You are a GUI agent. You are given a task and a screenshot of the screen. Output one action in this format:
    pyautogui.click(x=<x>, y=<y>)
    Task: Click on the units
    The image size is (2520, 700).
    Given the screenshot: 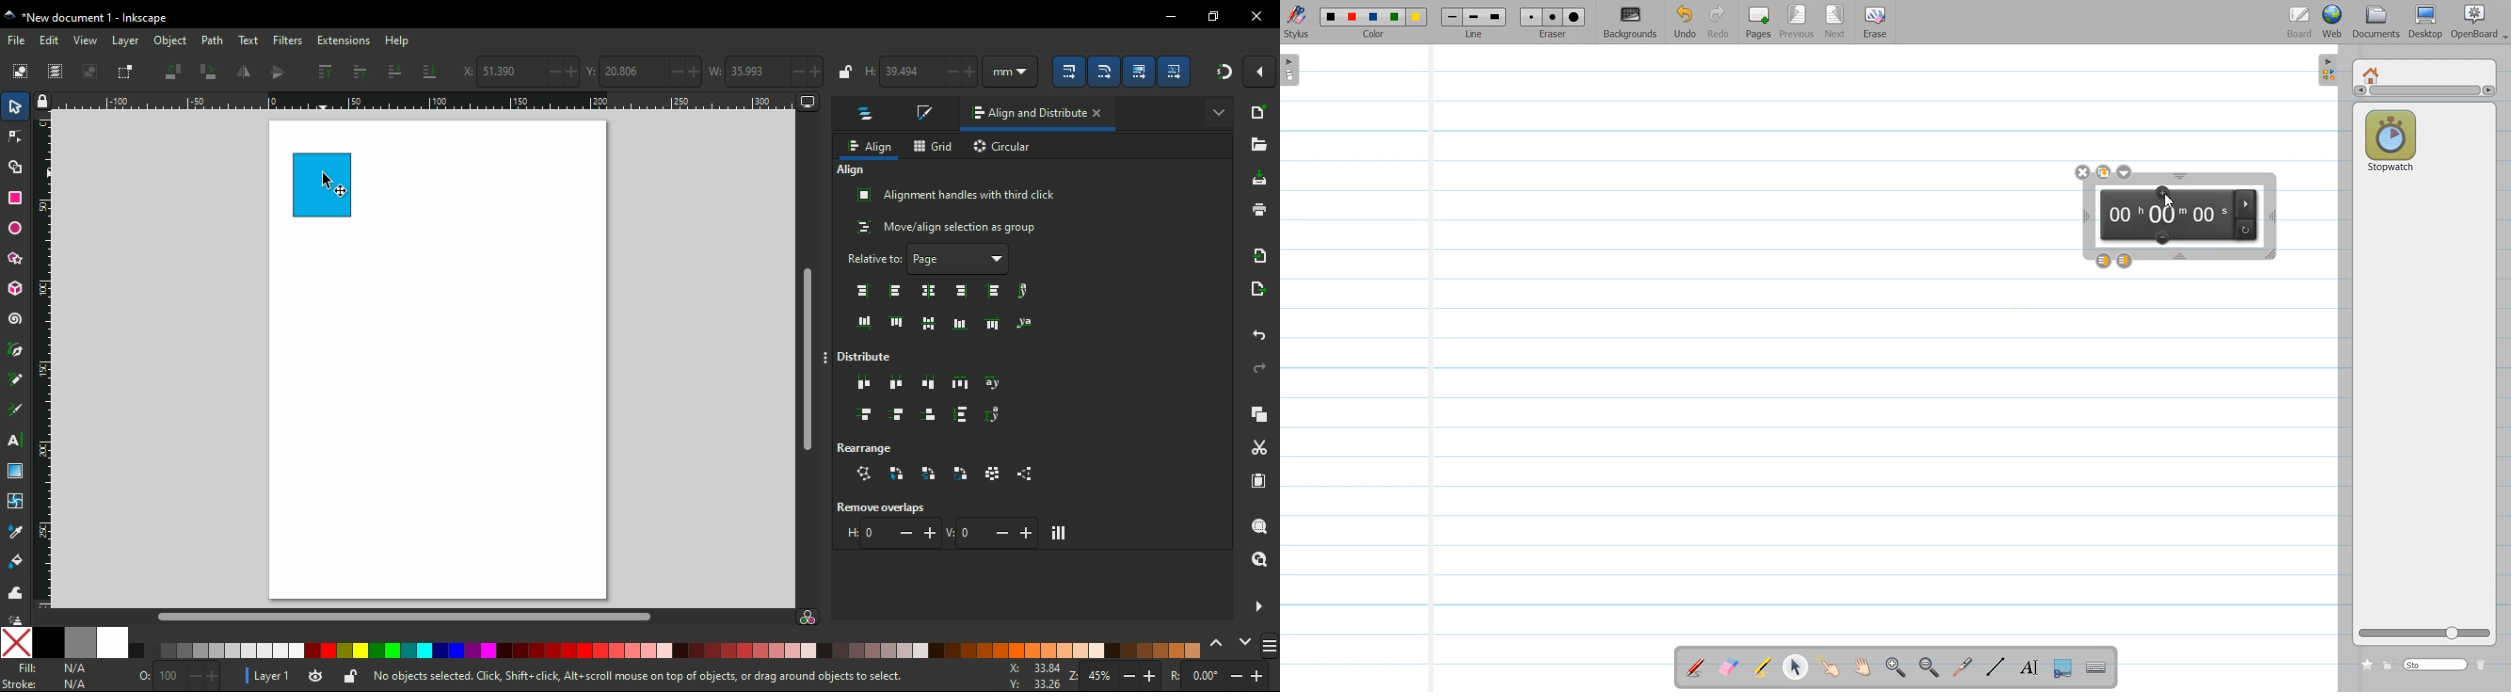 What is the action you would take?
    pyautogui.click(x=1017, y=71)
    